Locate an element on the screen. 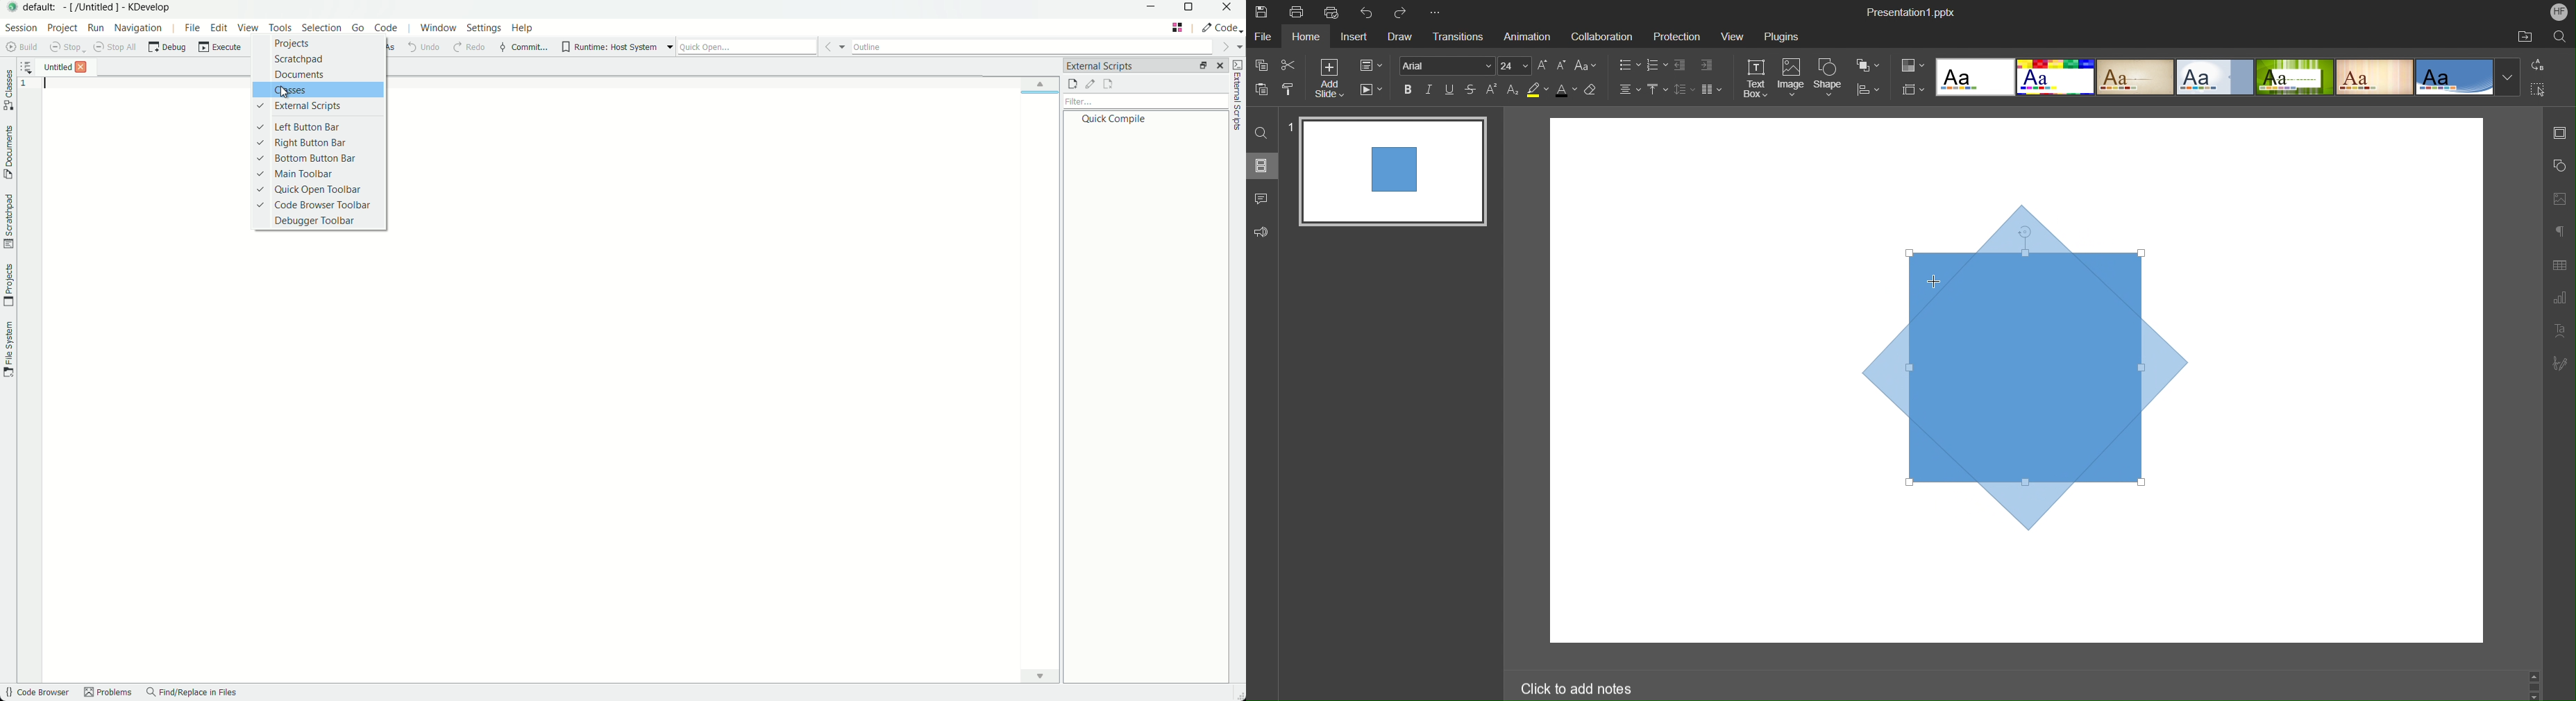 This screenshot has width=2576, height=728. execute actions to change the area is located at coordinates (1222, 29).